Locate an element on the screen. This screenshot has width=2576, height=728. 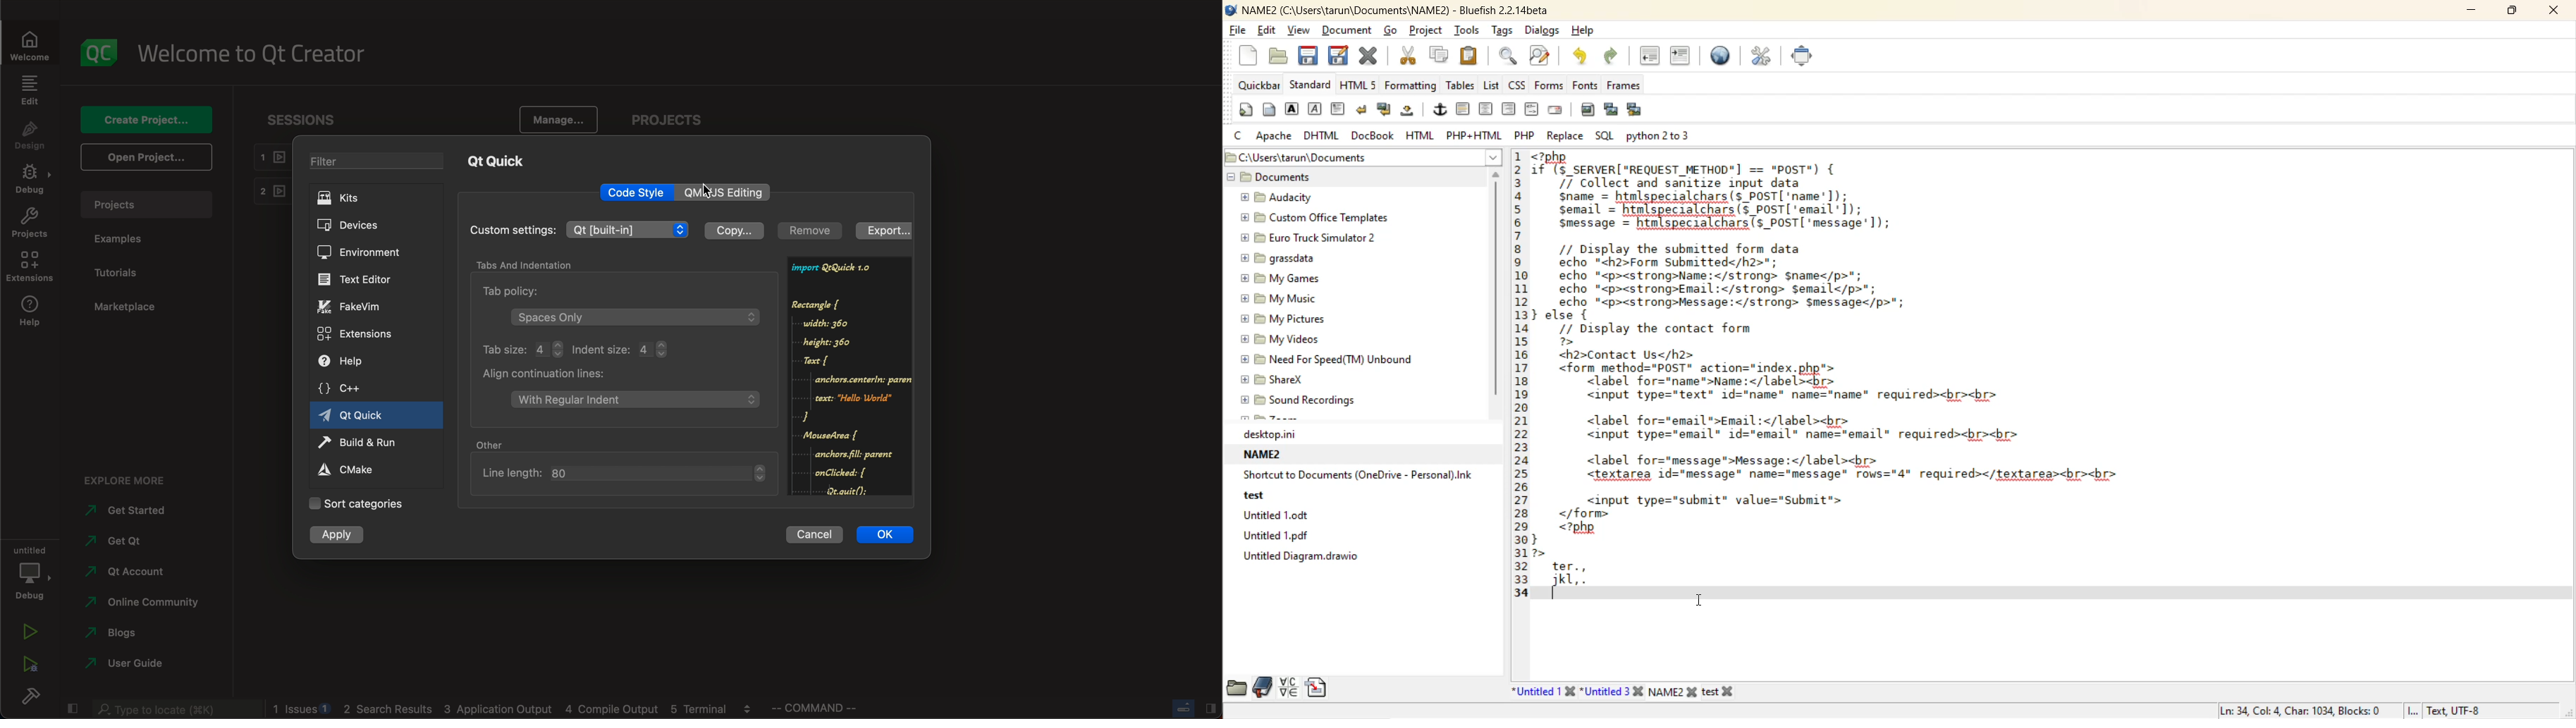
size is located at coordinates (587, 349).